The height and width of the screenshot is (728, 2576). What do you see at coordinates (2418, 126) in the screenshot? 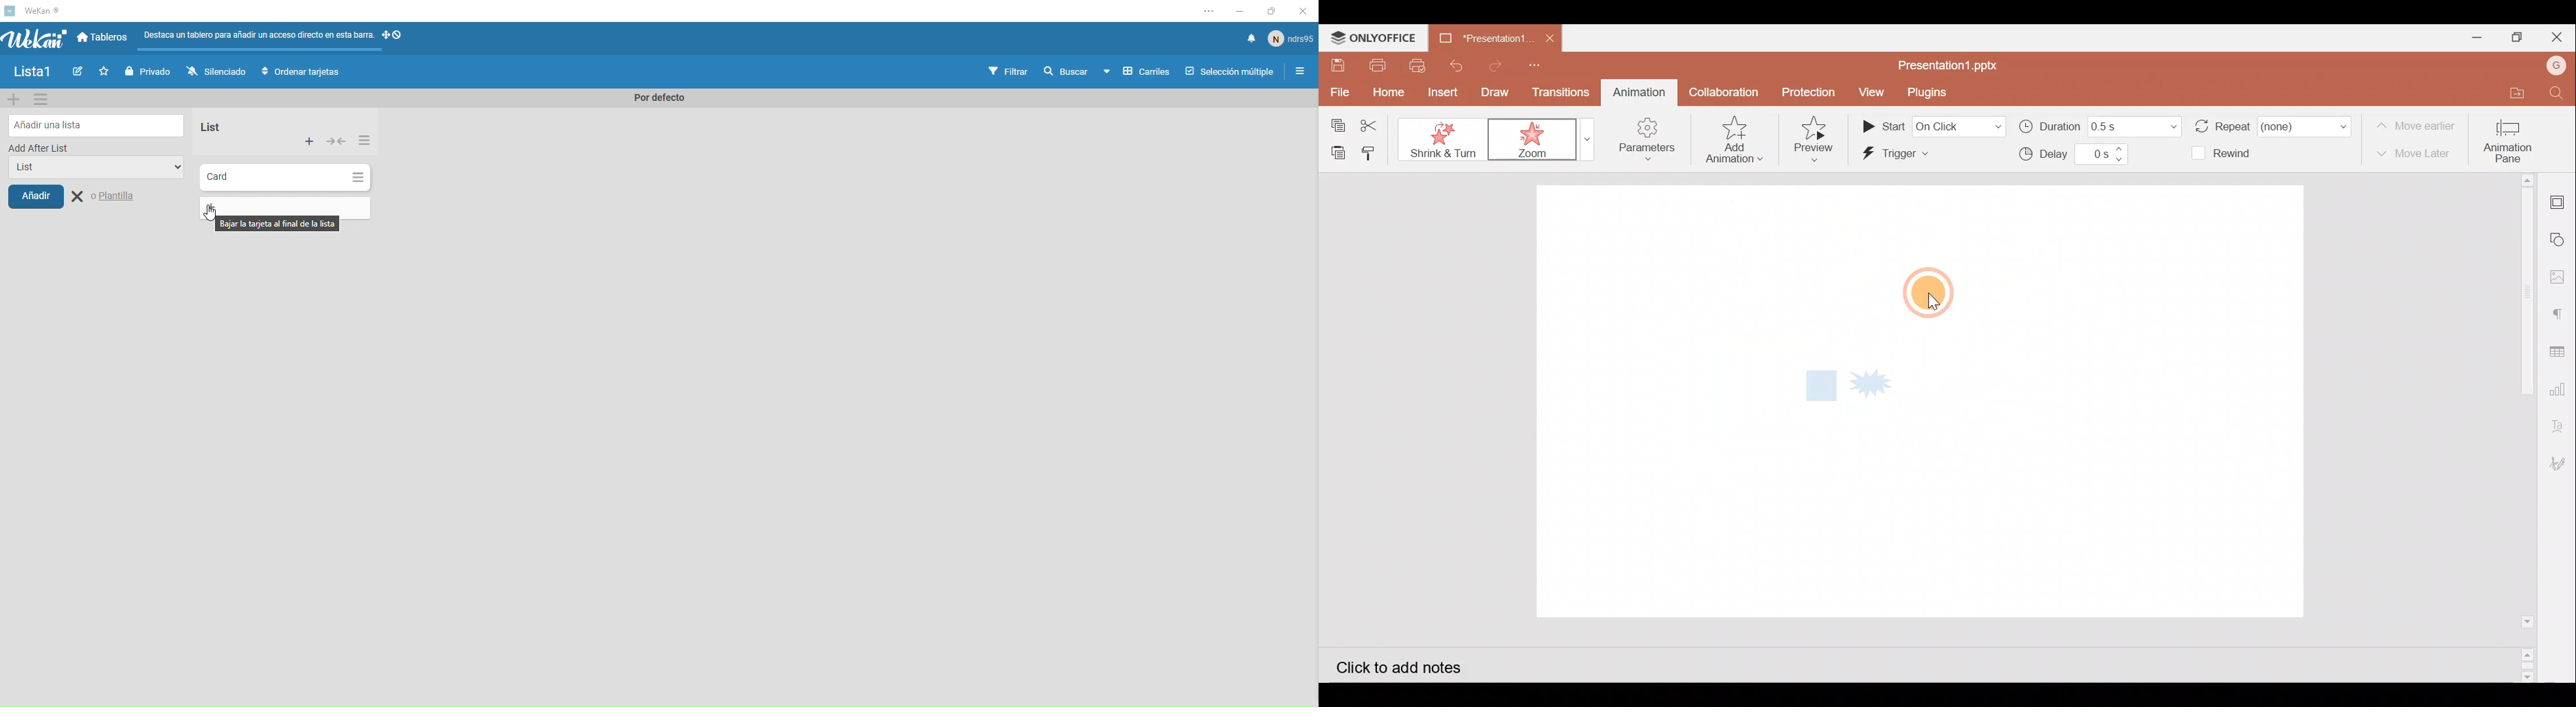
I see `Move earlier` at bounding box center [2418, 126].